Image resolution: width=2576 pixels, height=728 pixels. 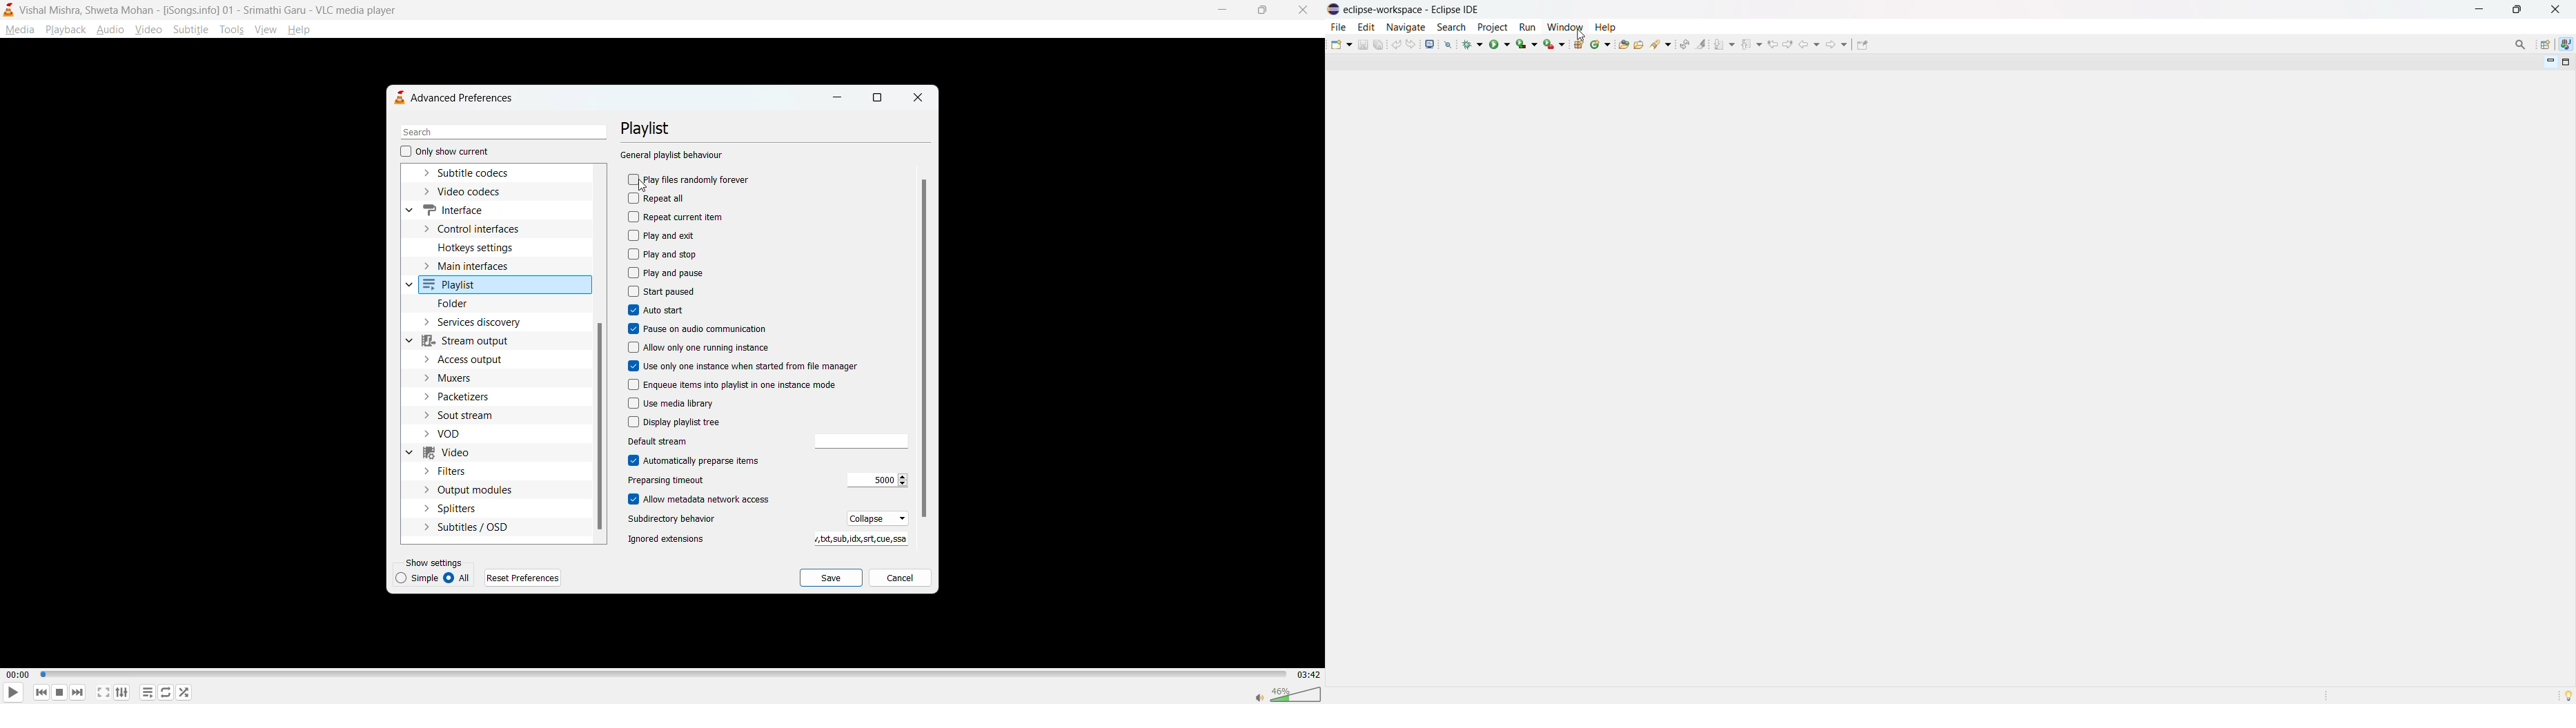 What do you see at coordinates (478, 174) in the screenshot?
I see `subtitle codecs` at bounding box center [478, 174].